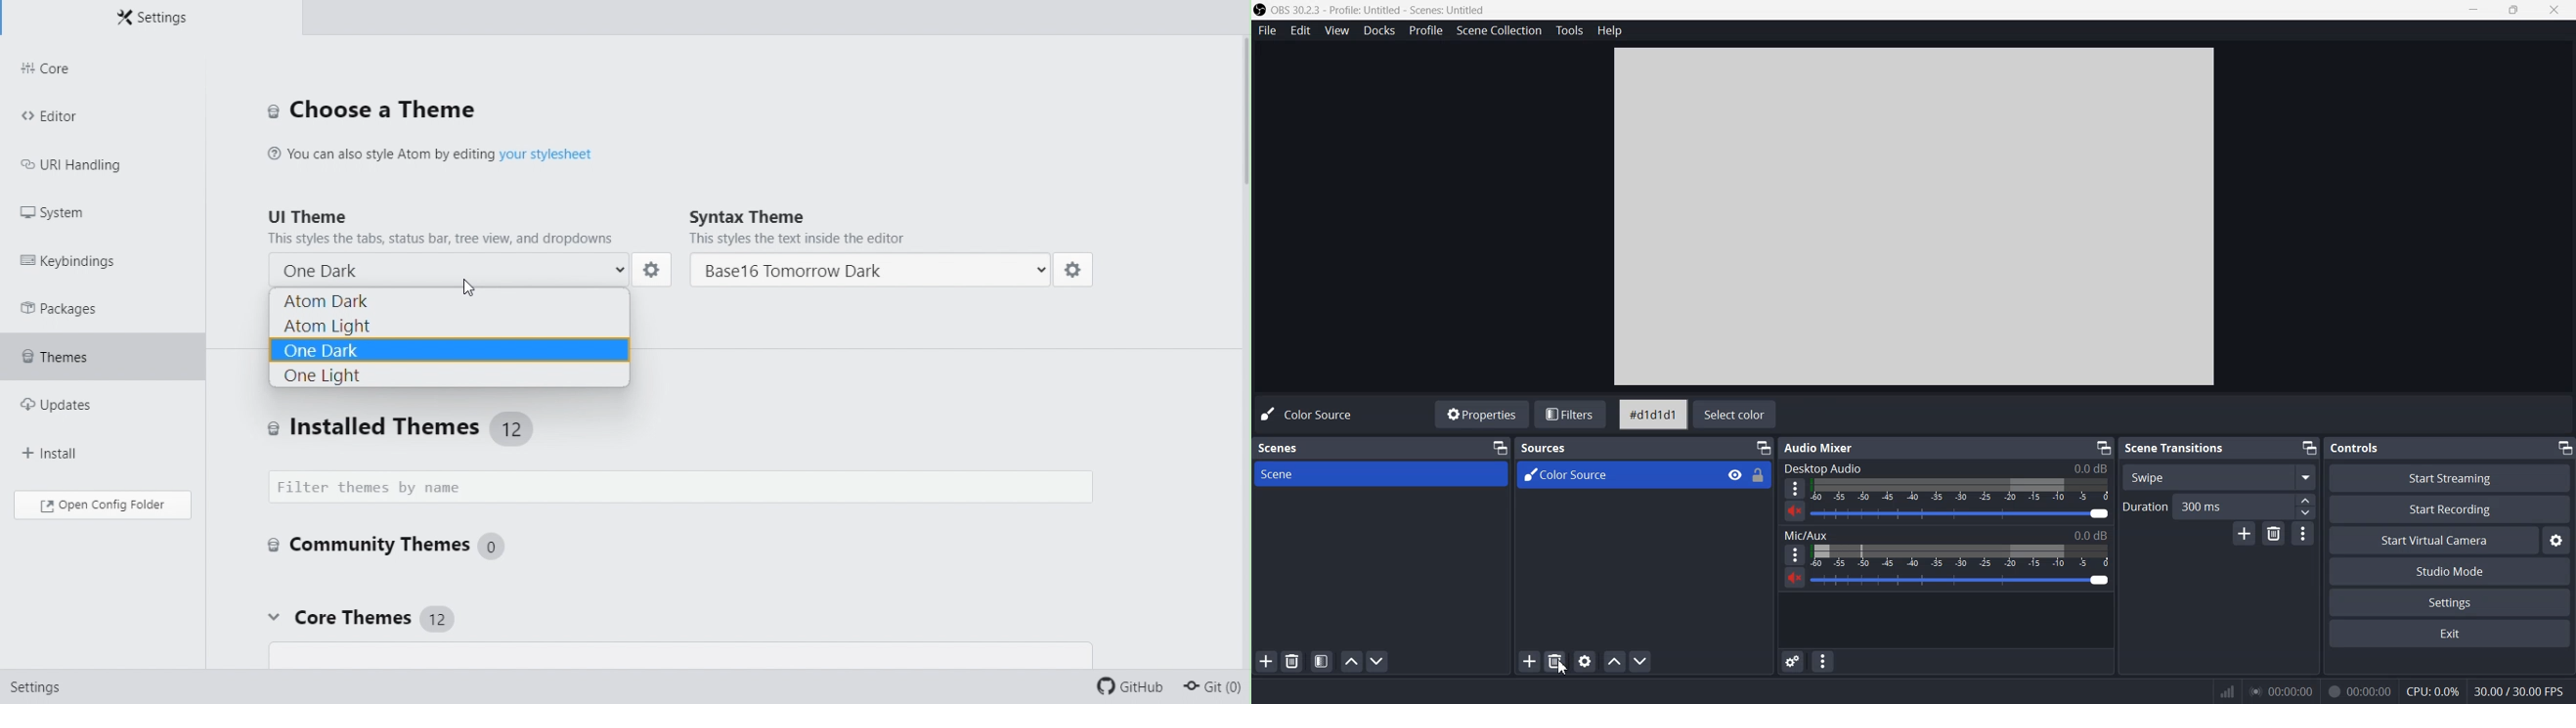  I want to click on Volume Adjuster, so click(1961, 580).